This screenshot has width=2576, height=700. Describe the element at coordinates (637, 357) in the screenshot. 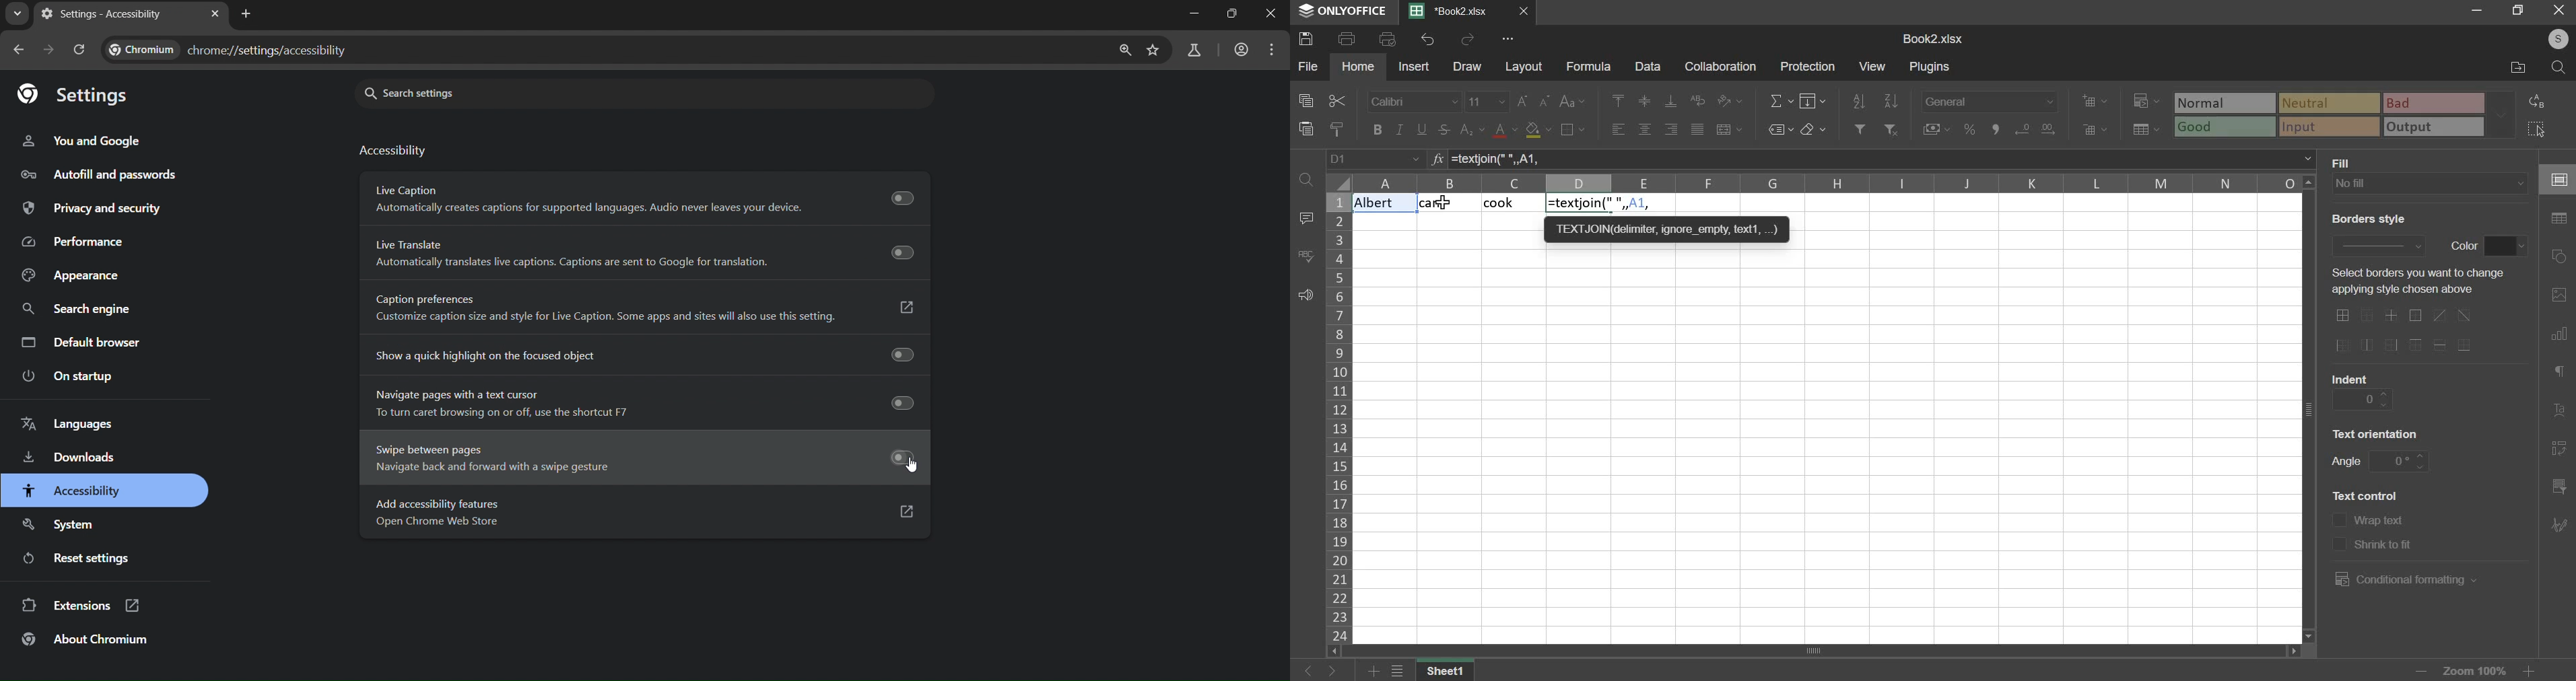

I see `Show a quick highlight on the focused object` at that location.